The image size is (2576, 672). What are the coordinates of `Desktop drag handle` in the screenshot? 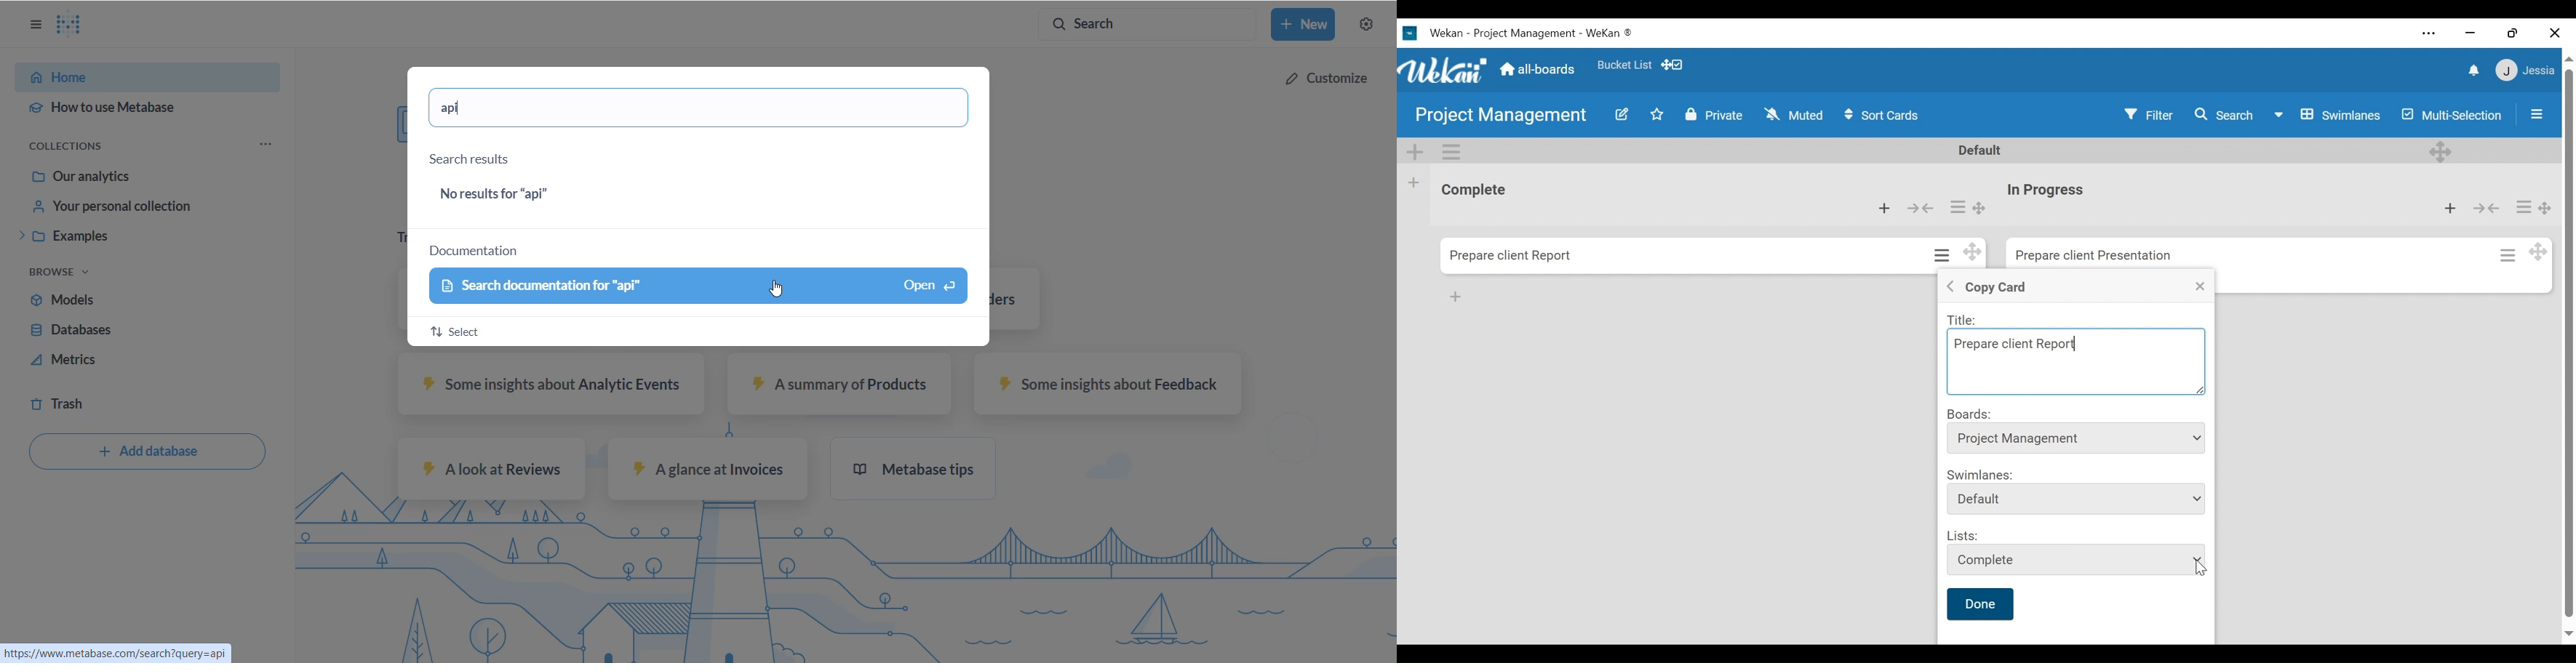 It's located at (2547, 209).